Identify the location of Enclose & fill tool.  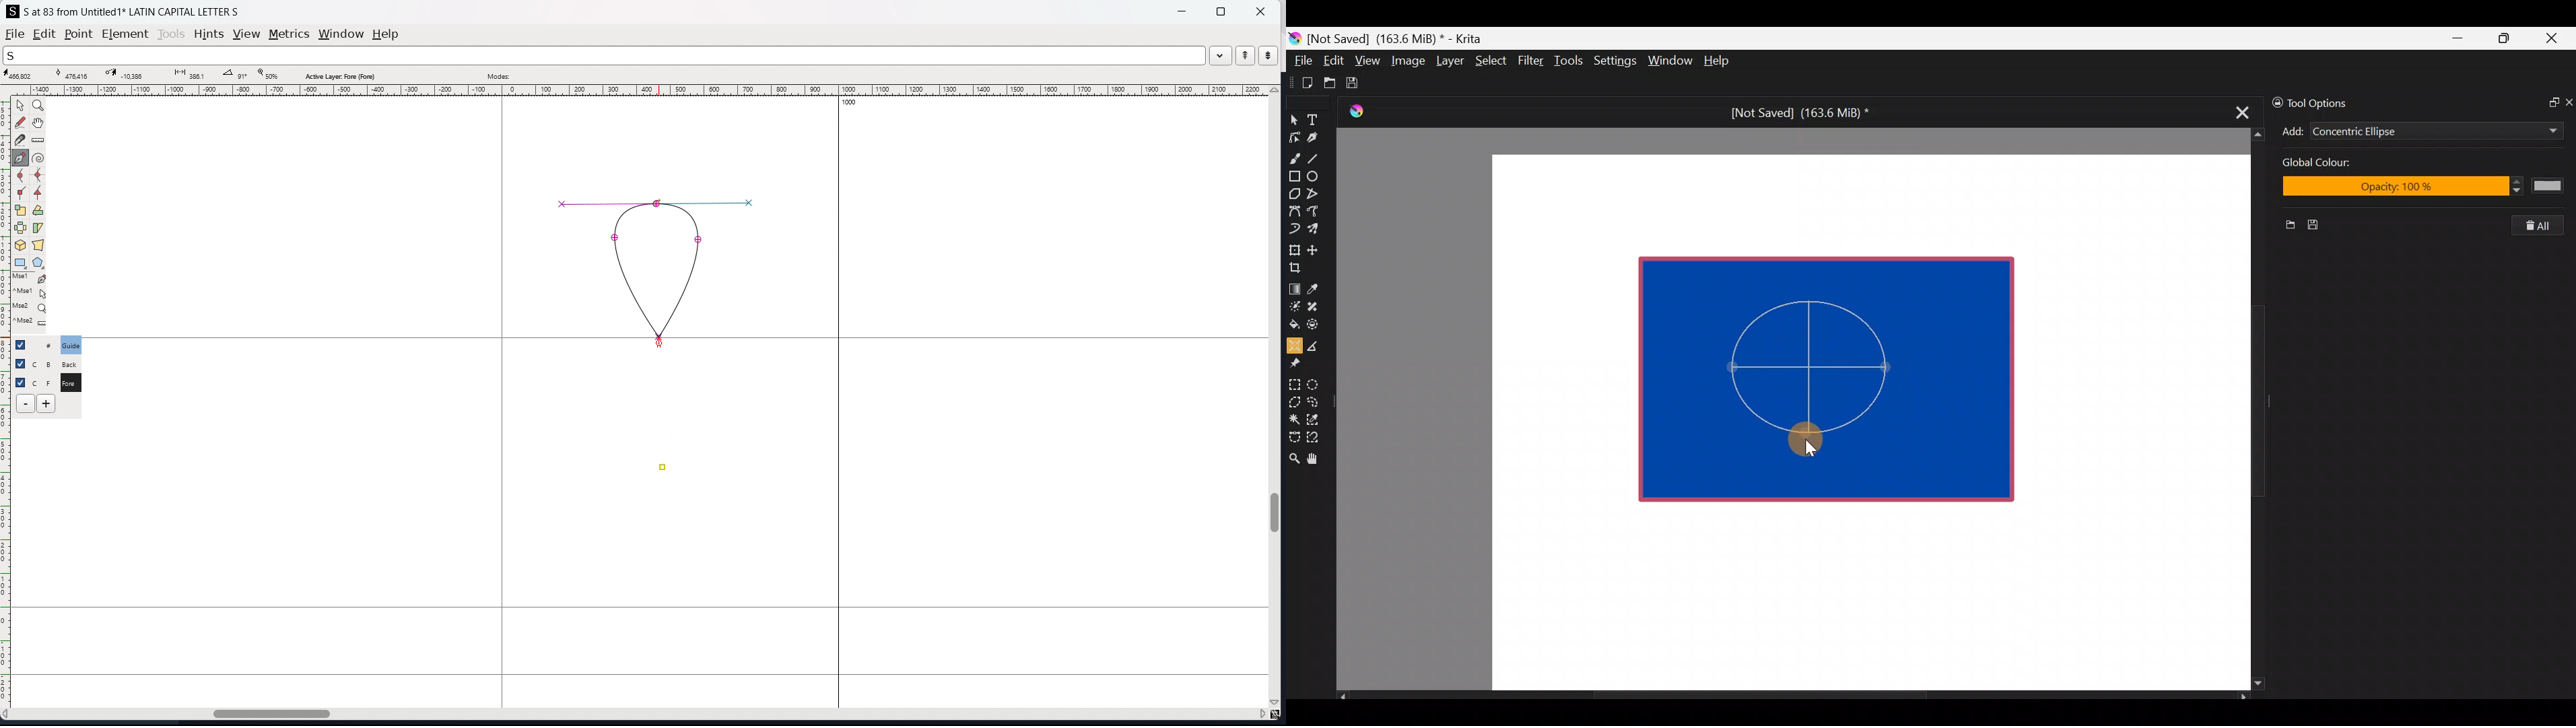
(1316, 322).